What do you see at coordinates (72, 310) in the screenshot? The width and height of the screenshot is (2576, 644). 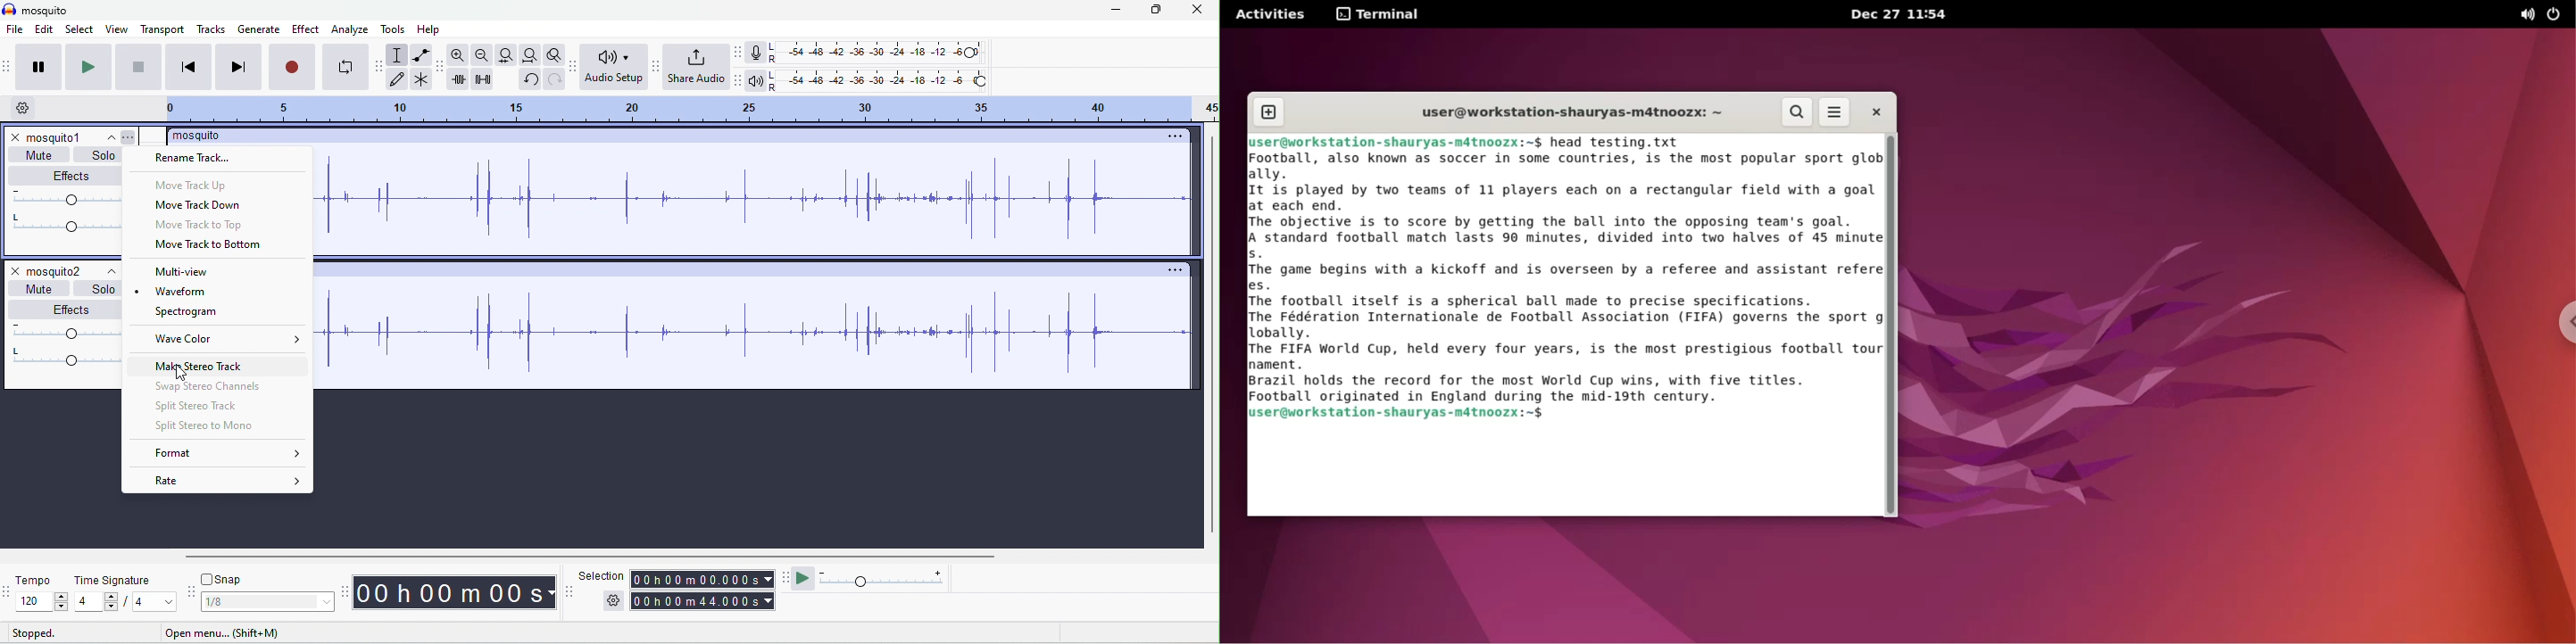 I see `effects` at bounding box center [72, 310].